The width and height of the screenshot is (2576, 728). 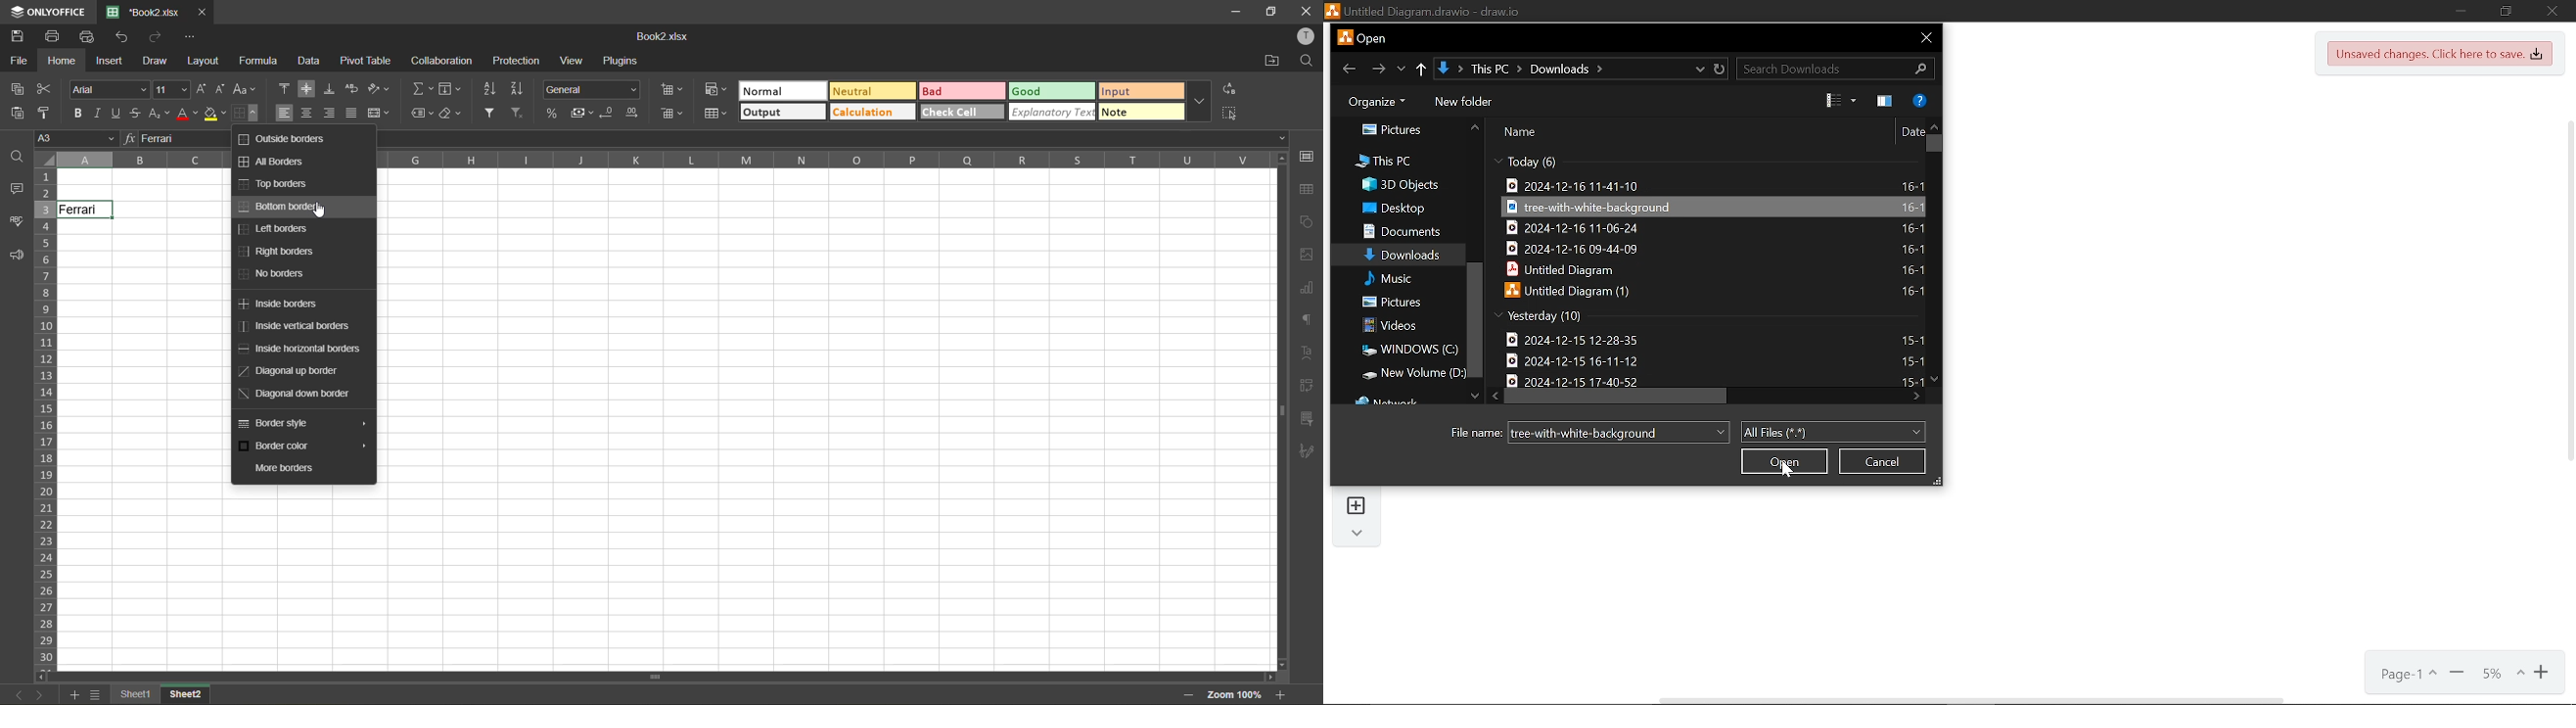 I want to click on zoom out, so click(x=1189, y=694).